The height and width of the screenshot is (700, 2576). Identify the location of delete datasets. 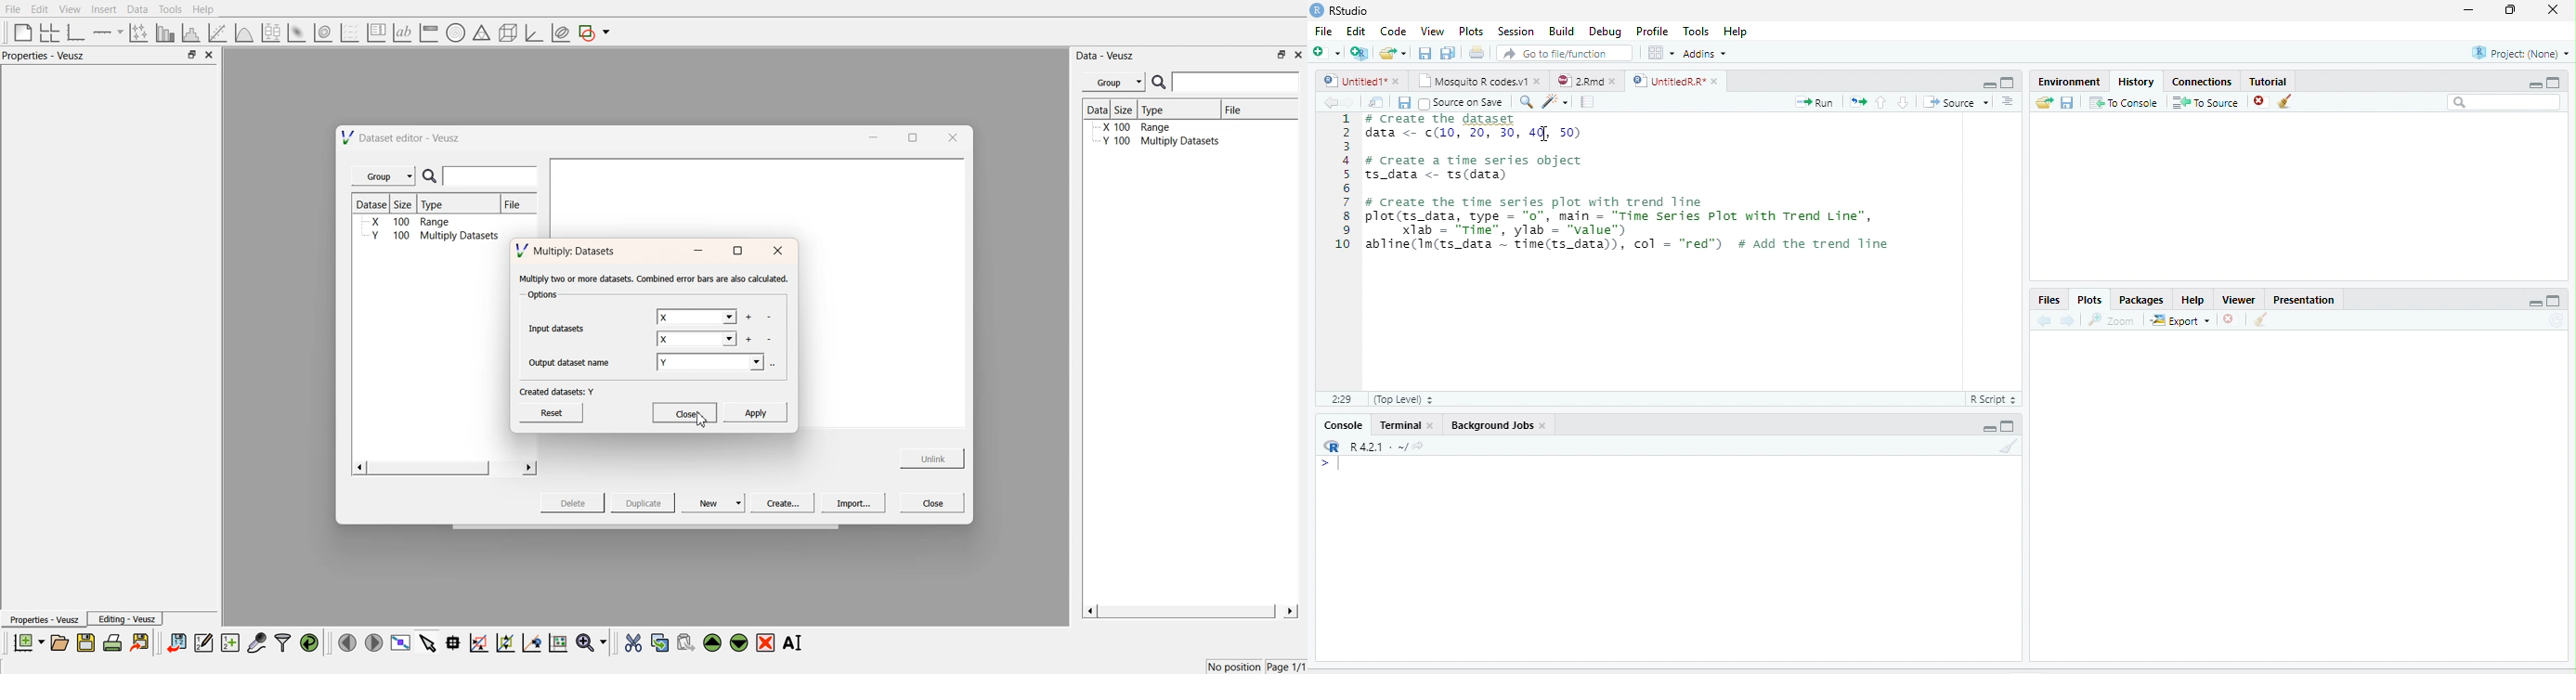
(770, 340).